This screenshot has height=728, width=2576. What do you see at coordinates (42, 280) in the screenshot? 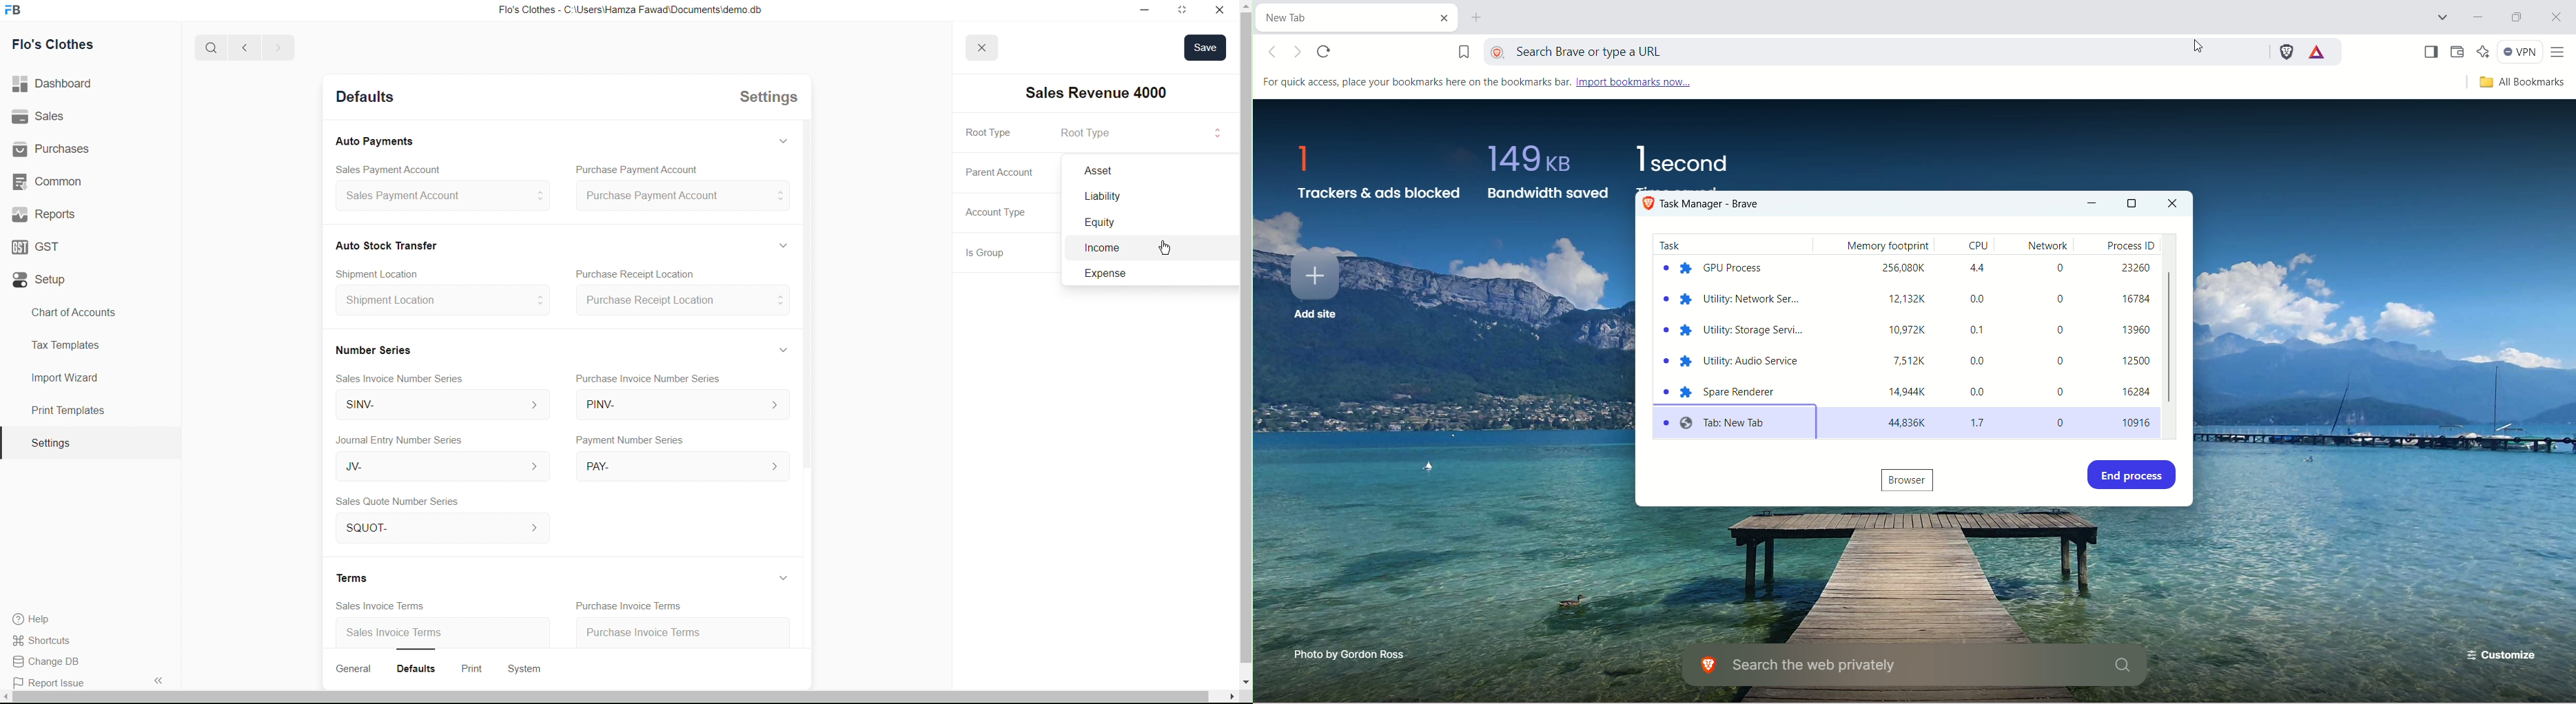
I see `Setup` at bounding box center [42, 280].